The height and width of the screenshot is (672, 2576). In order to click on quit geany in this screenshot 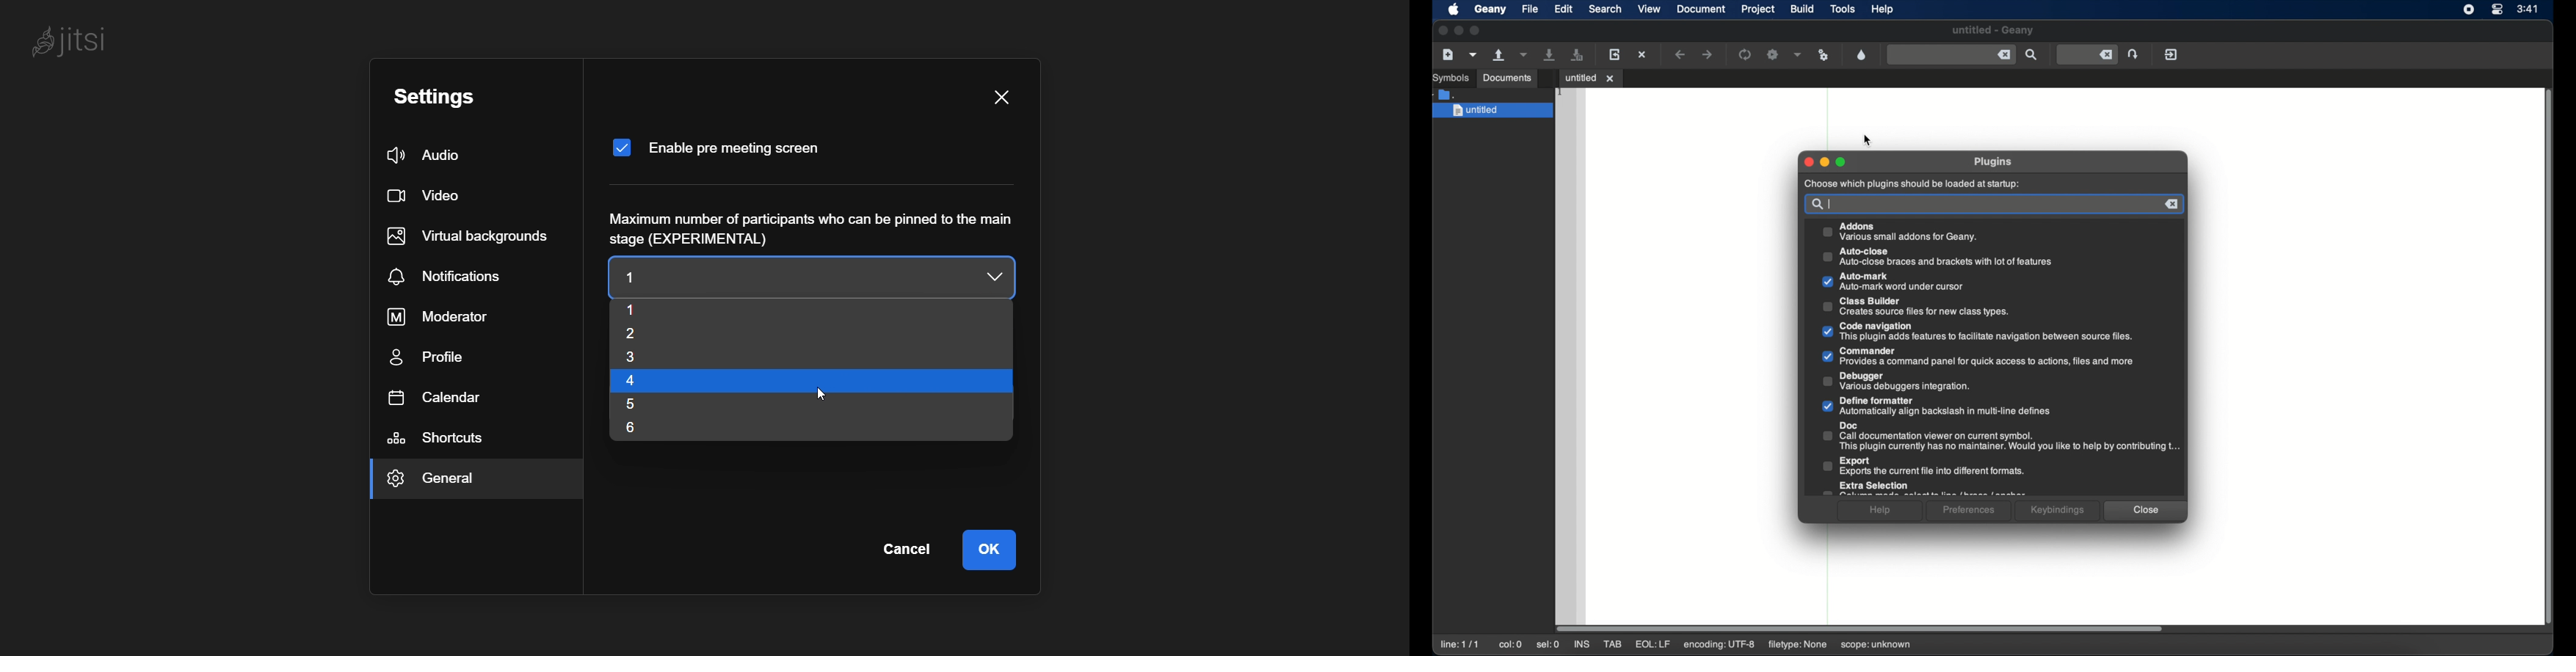, I will do `click(2171, 55)`.